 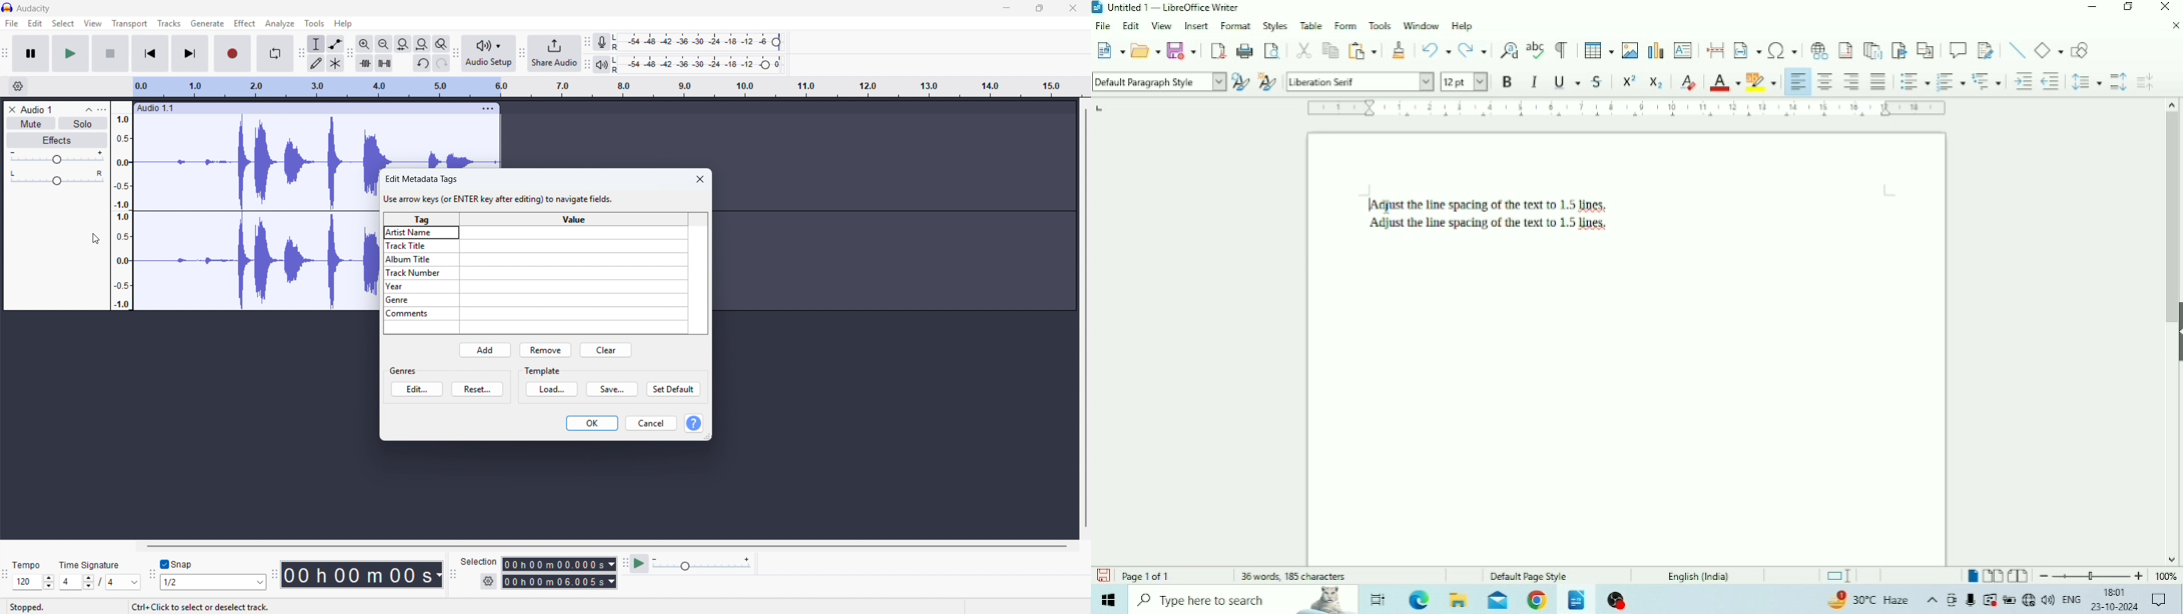 I want to click on Insert Endnote, so click(x=1872, y=49).